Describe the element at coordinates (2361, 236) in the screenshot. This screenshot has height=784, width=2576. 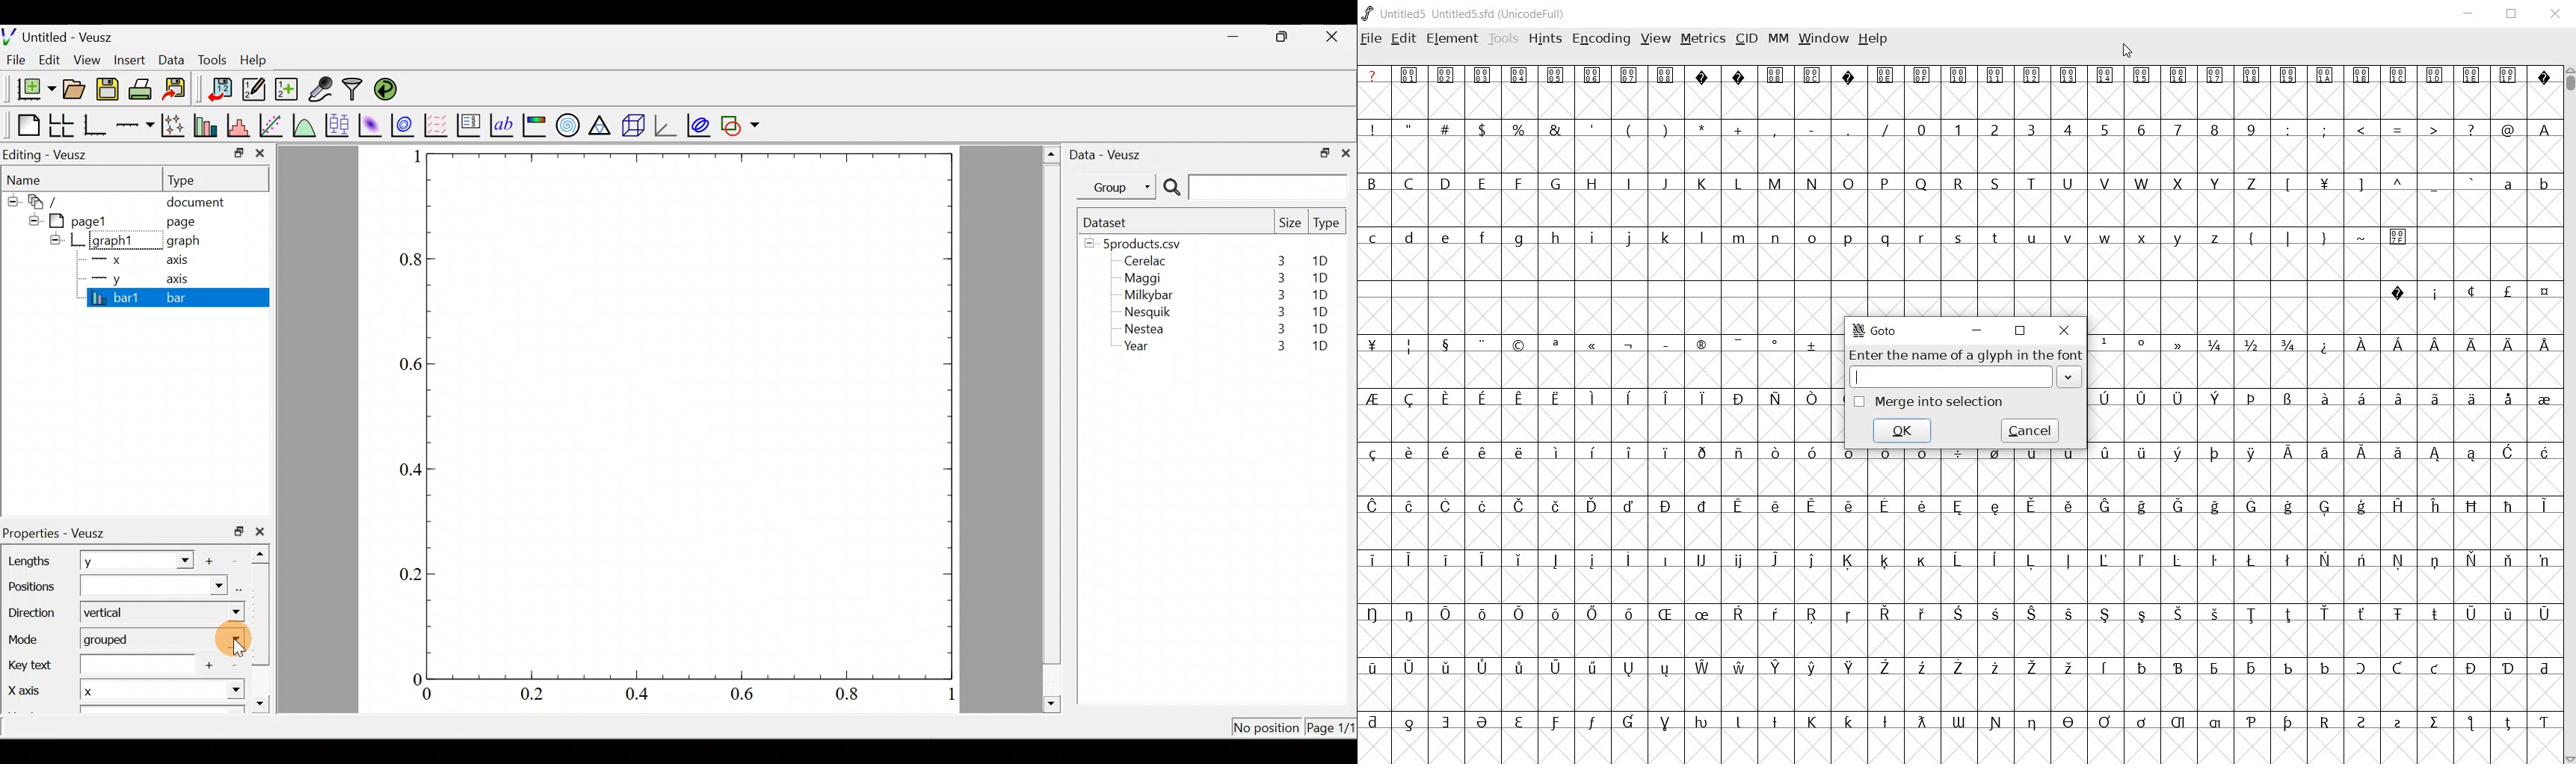
I see `~` at that location.